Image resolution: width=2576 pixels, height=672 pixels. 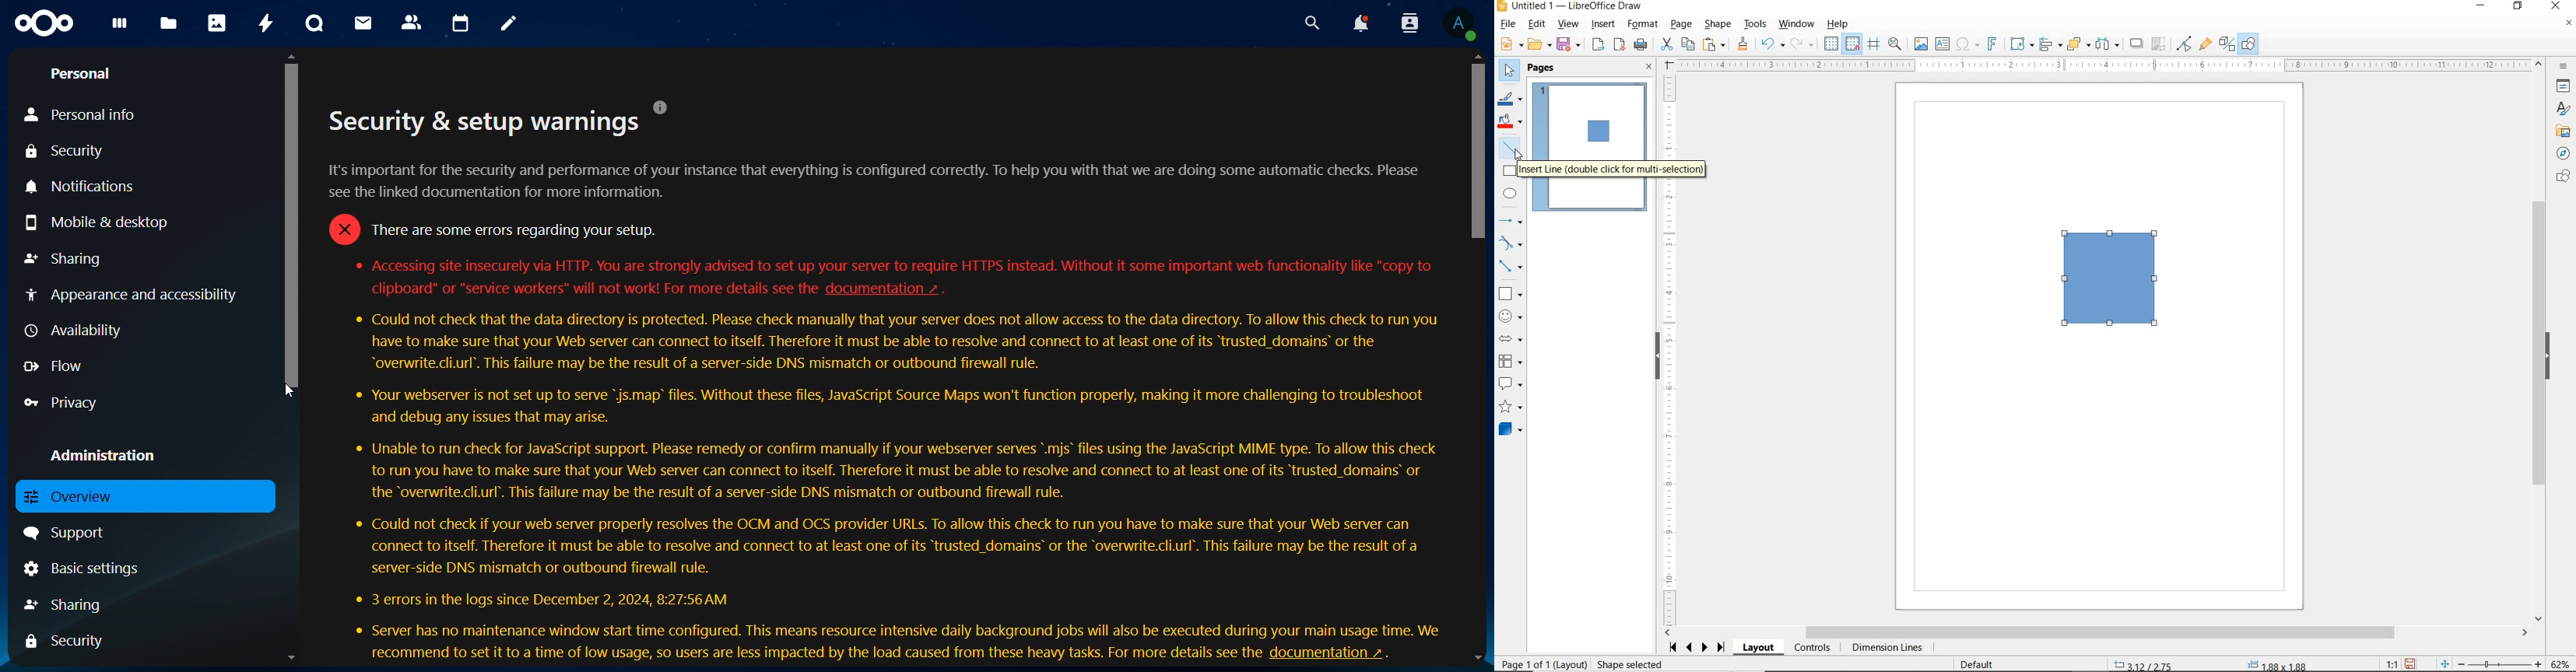 I want to click on WINDOW, so click(x=1797, y=24).